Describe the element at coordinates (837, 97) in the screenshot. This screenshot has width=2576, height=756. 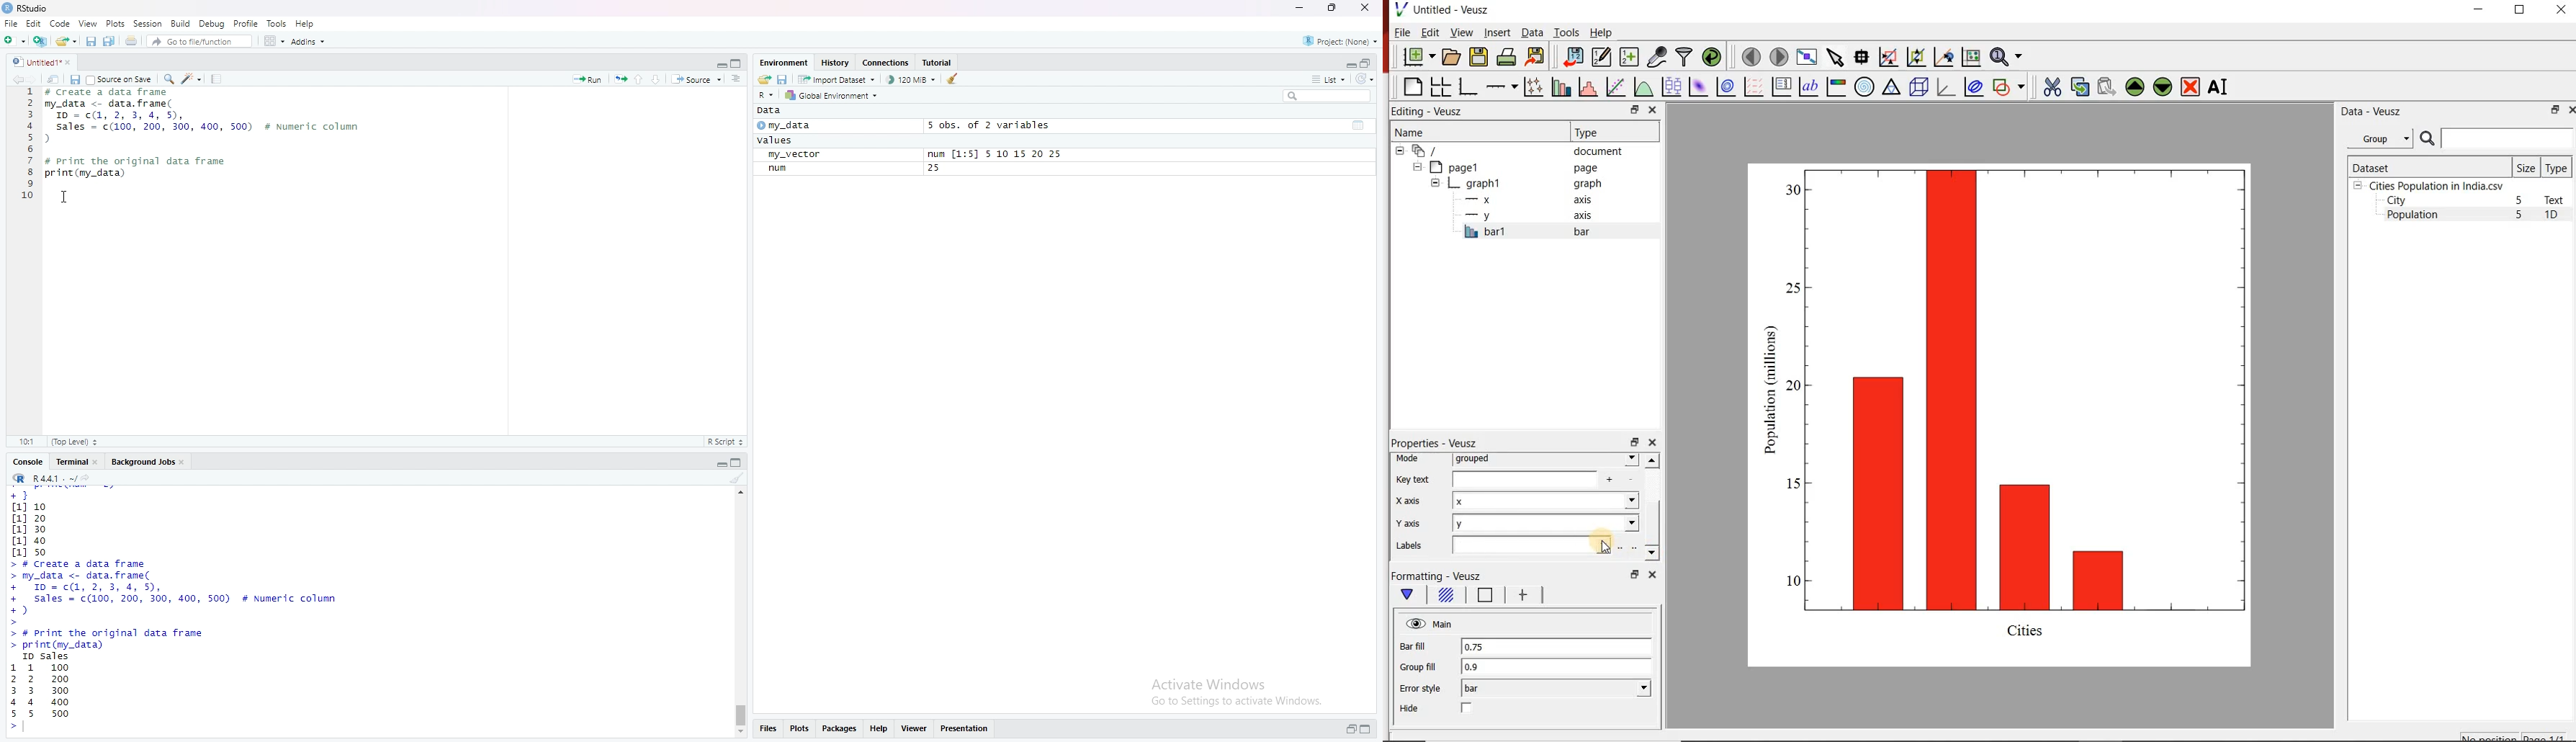
I see `global environment` at that location.